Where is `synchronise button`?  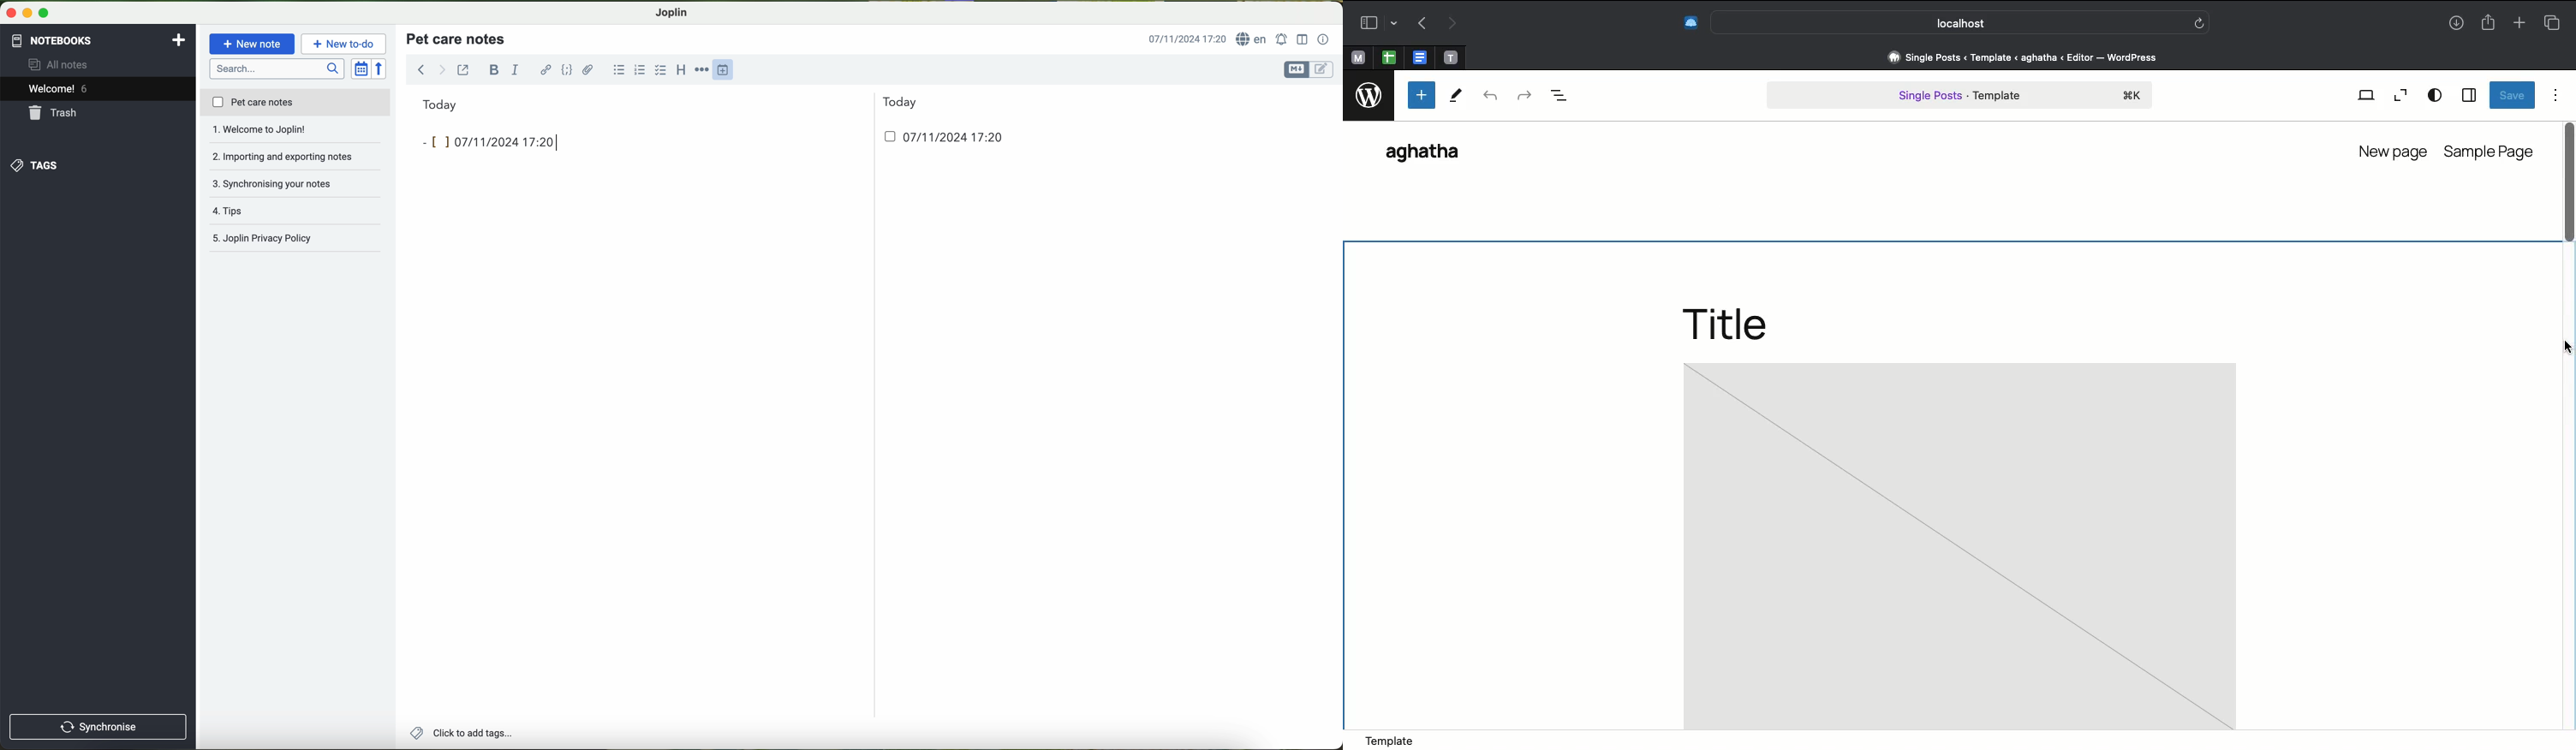 synchronise button is located at coordinates (98, 726).